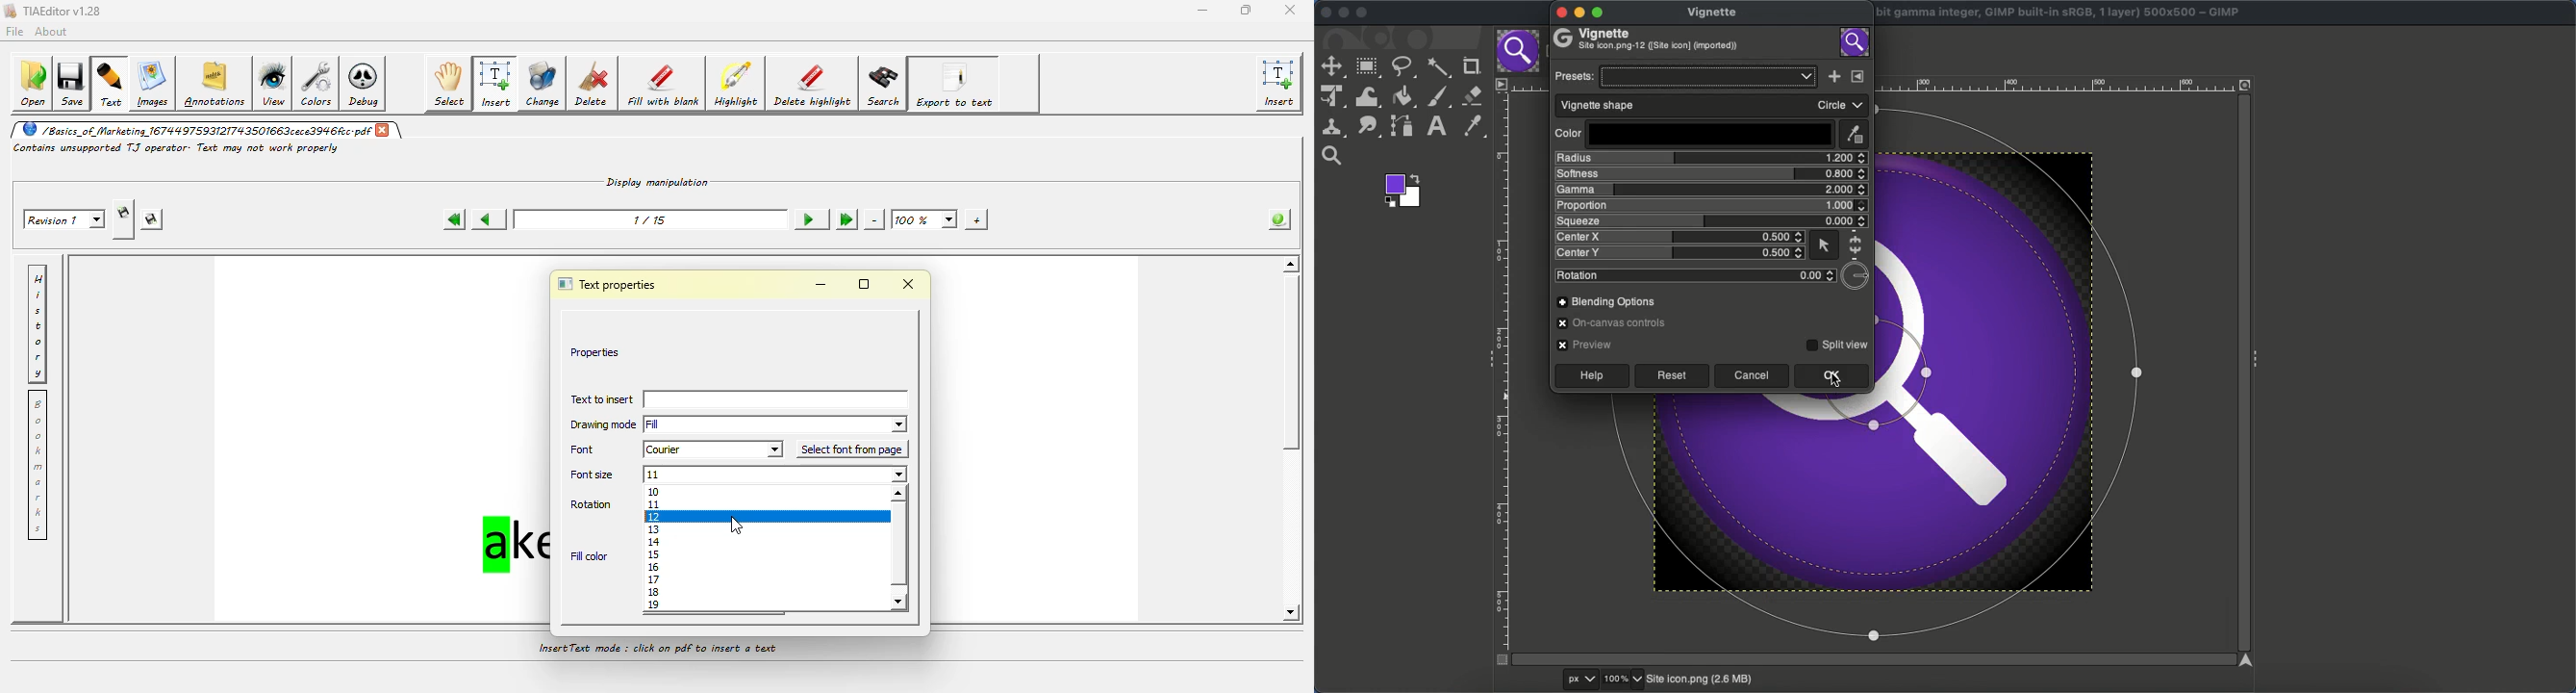 This screenshot has height=700, width=2576. What do you see at coordinates (1500, 83) in the screenshot?
I see `Menu` at bounding box center [1500, 83].